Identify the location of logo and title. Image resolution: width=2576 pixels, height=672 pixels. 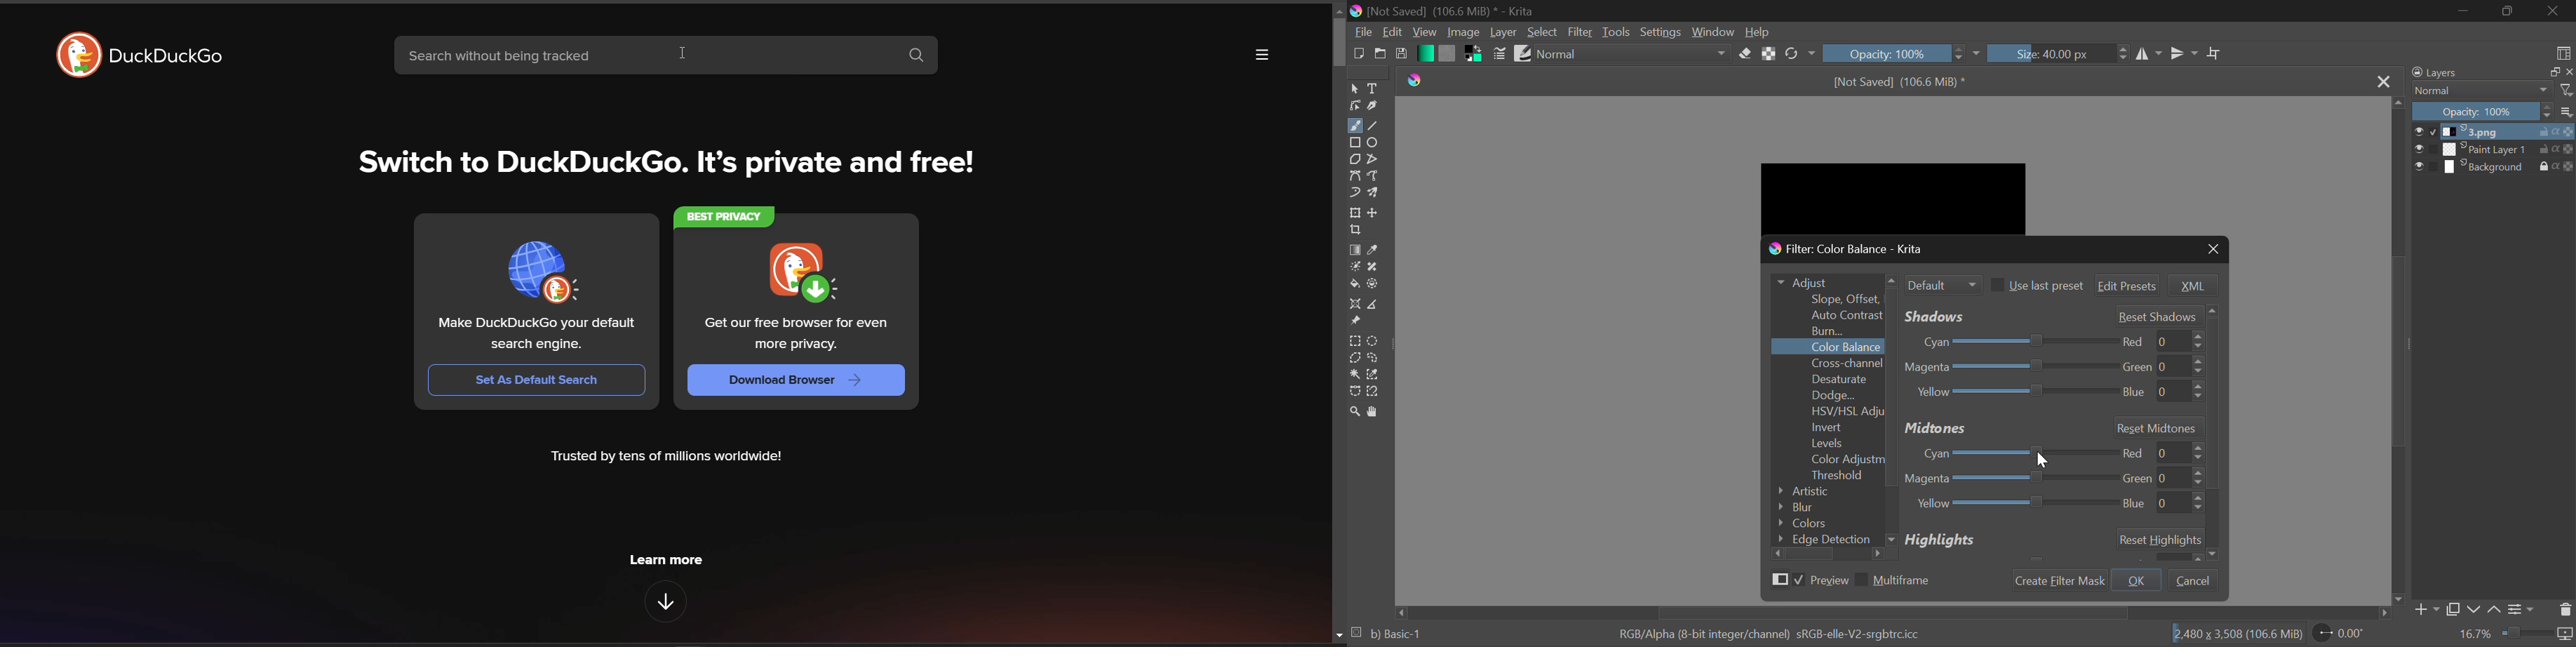
(141, 55).